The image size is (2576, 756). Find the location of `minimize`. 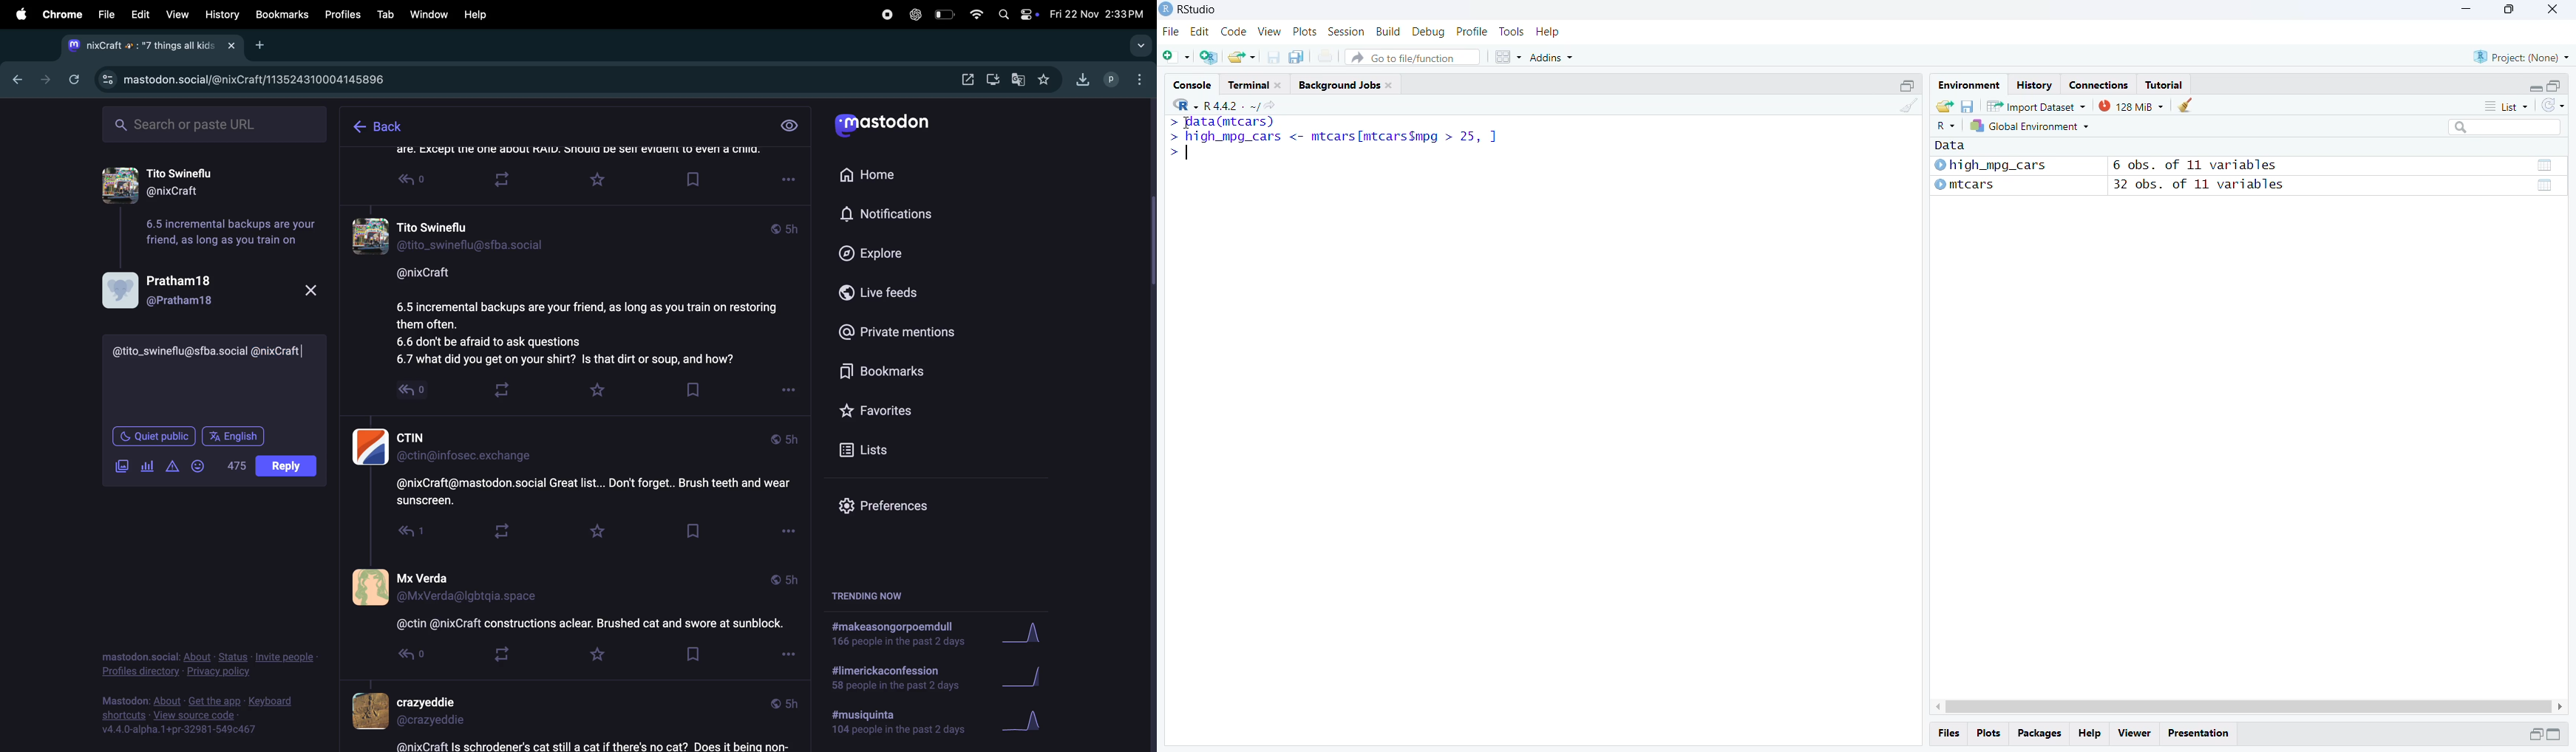

minimize is located at coordinates (2553, 734).